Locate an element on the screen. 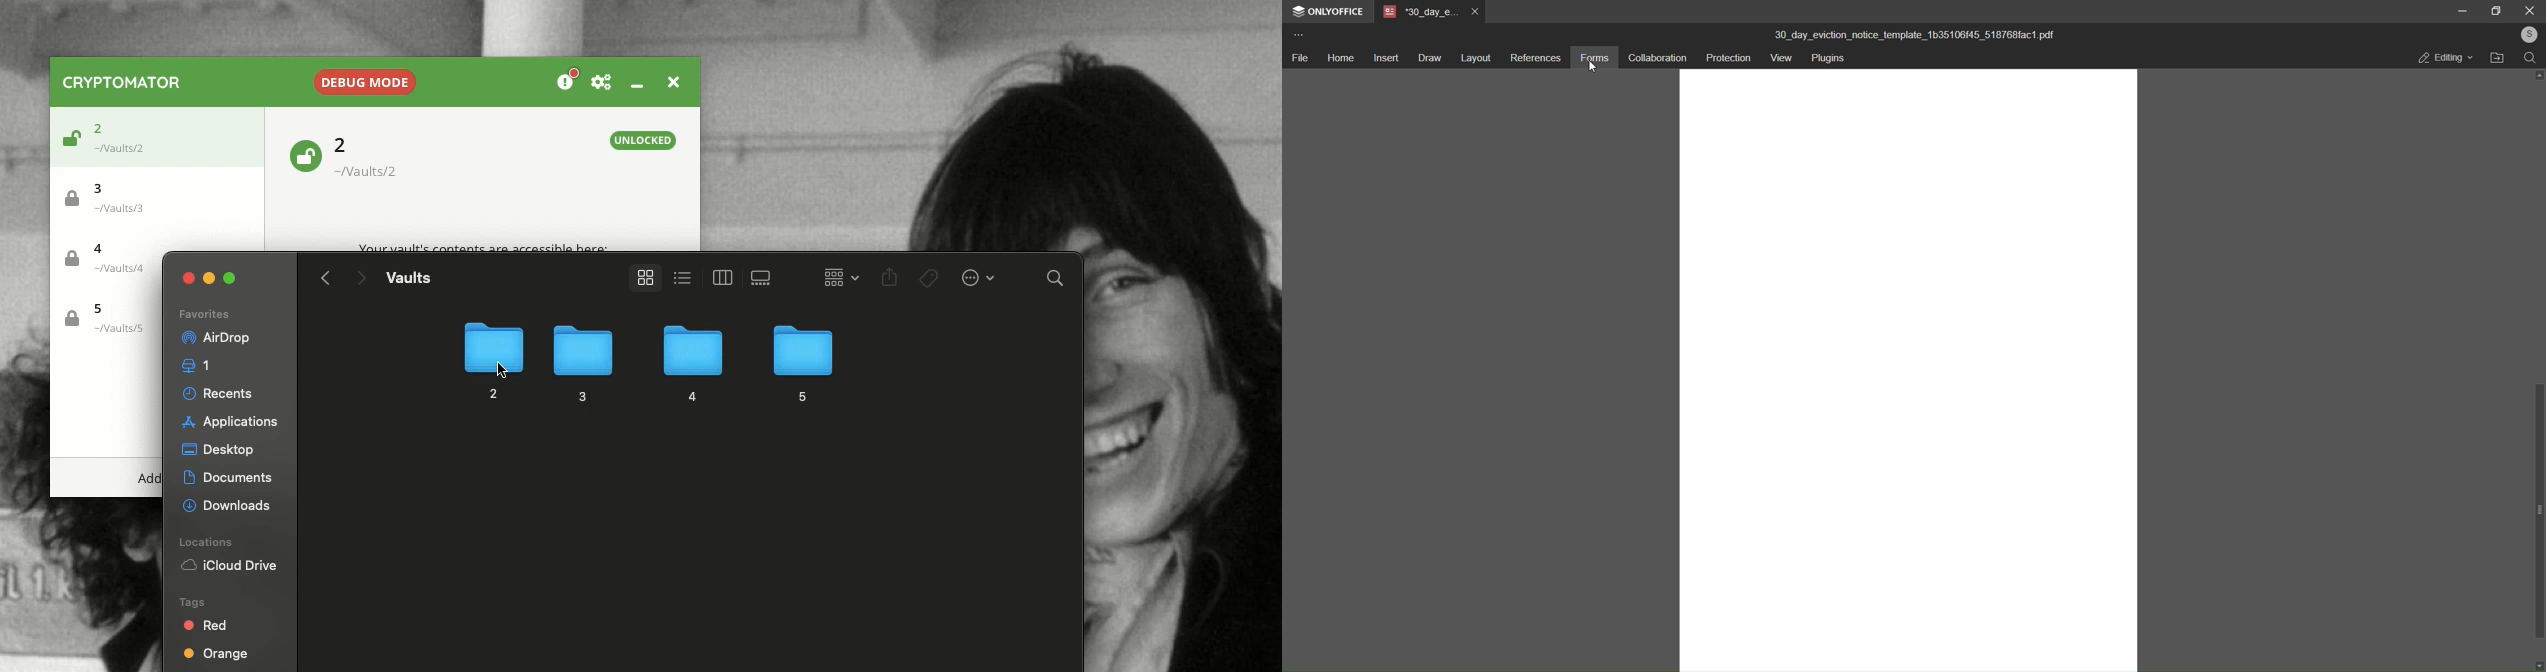 The width and height of the screenshot is (2548, 672). more is located at coordinates (1296, 34).